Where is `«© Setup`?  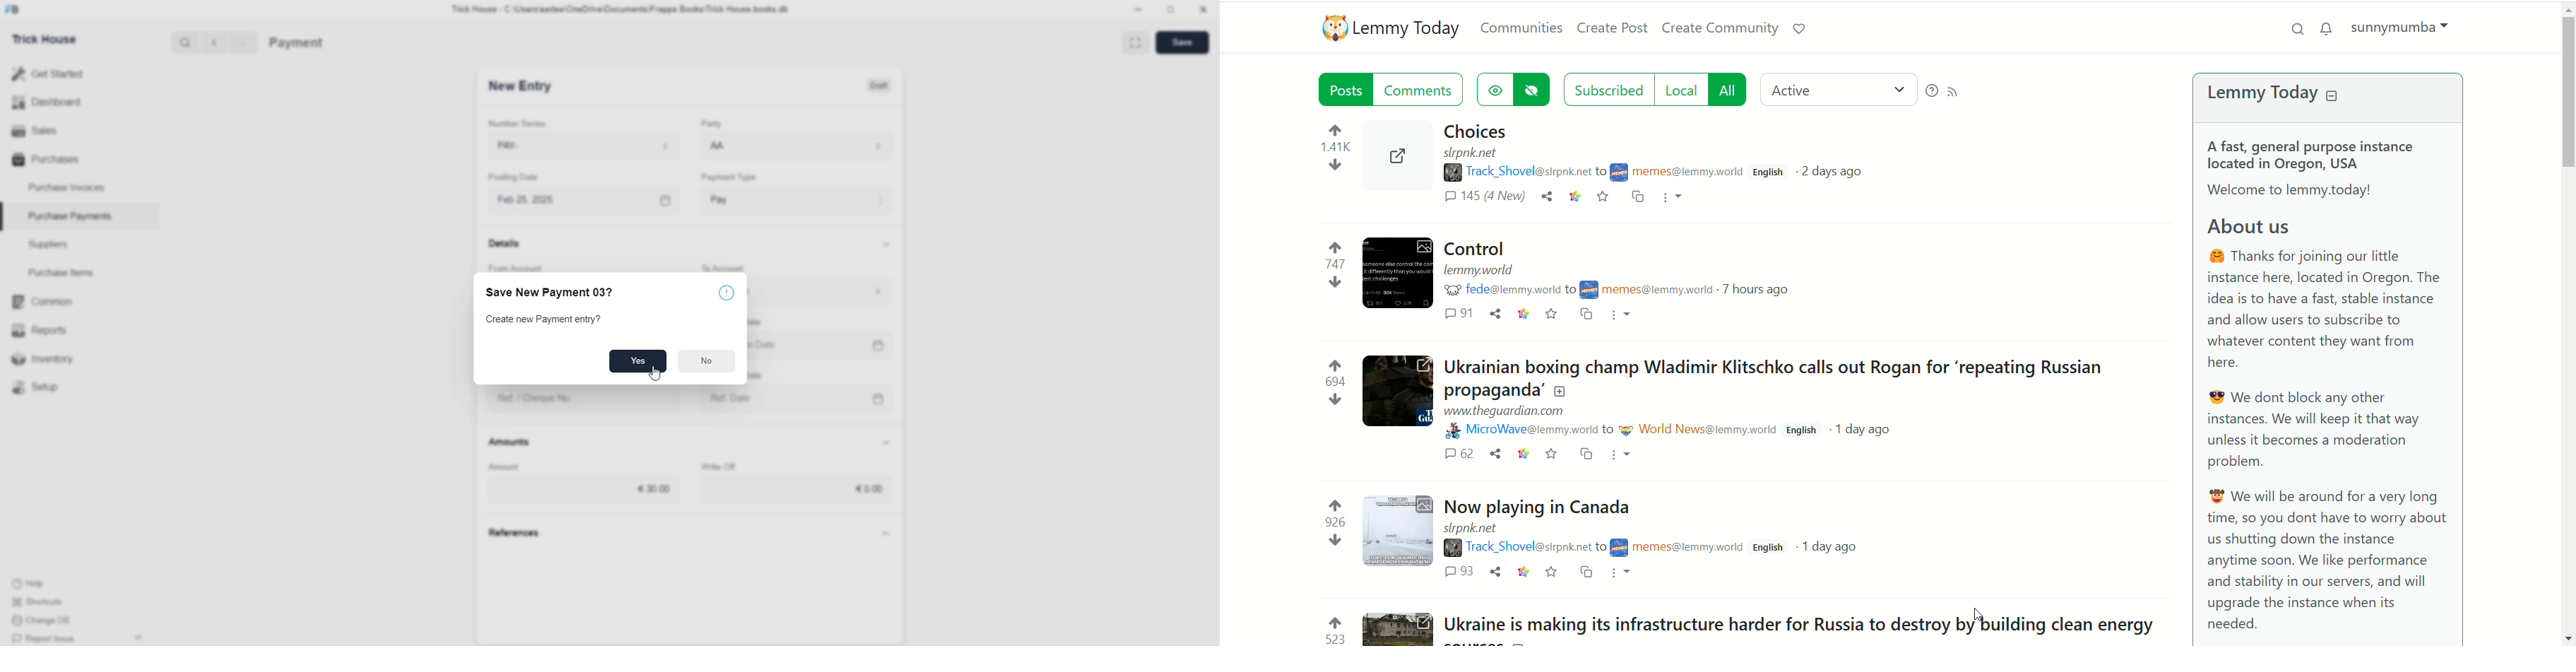
«© Setup is located at coordinates (39, 387).